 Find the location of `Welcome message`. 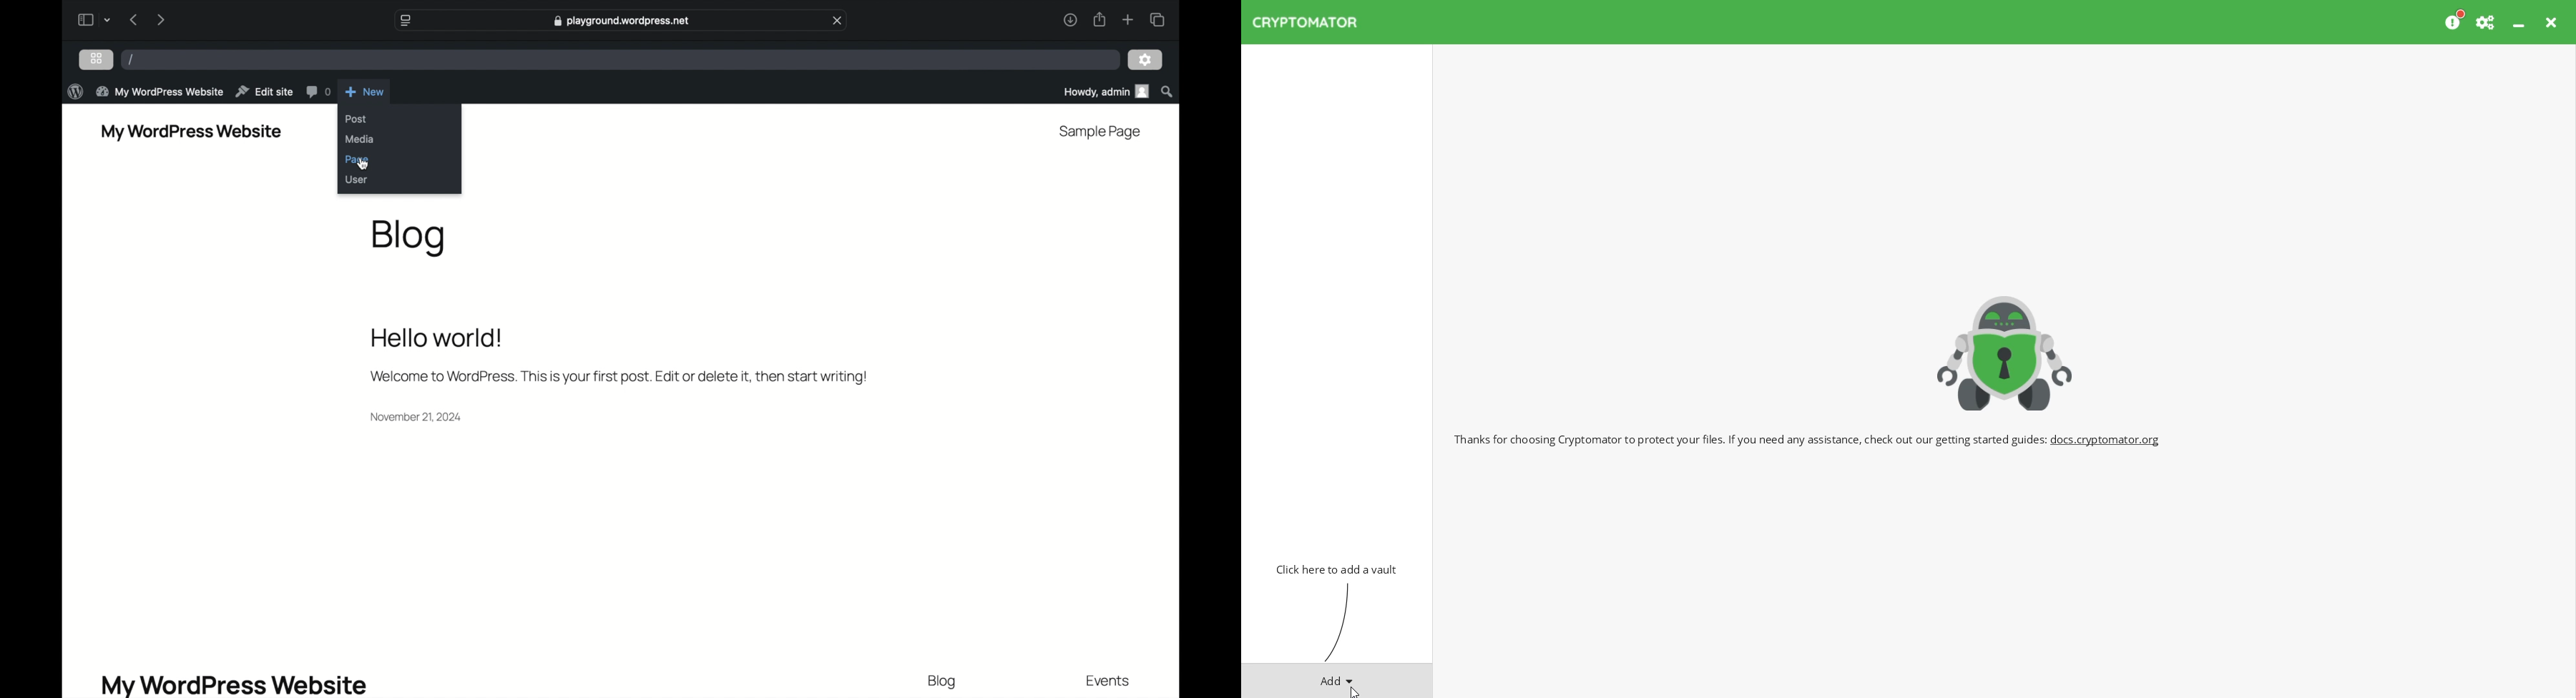

Welcome message is located at coordinates (617, 376).